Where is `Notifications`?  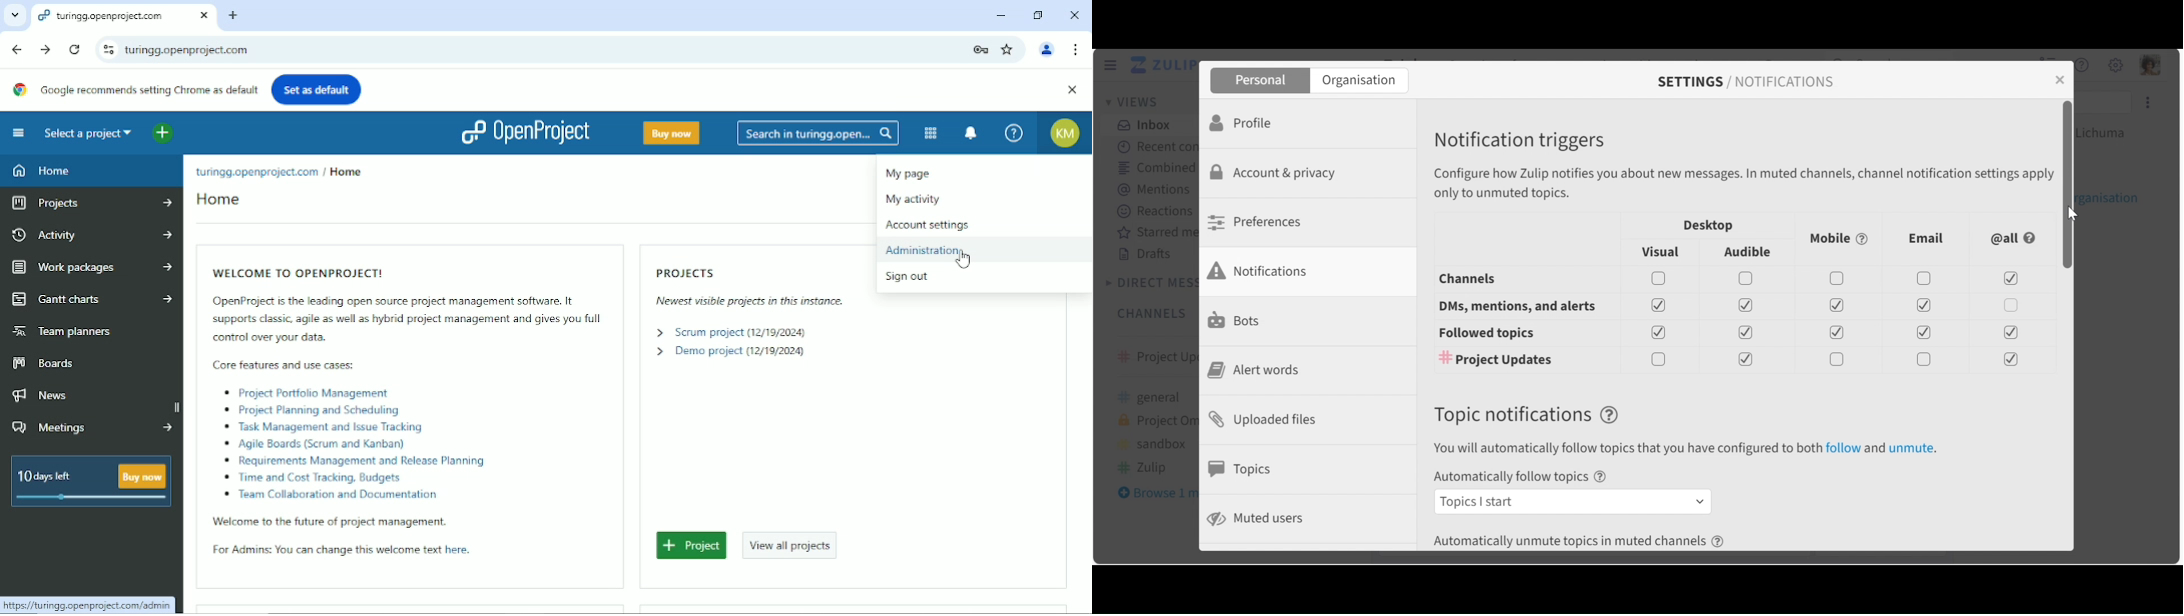
Notifications is located at coordinates (1265, 271).